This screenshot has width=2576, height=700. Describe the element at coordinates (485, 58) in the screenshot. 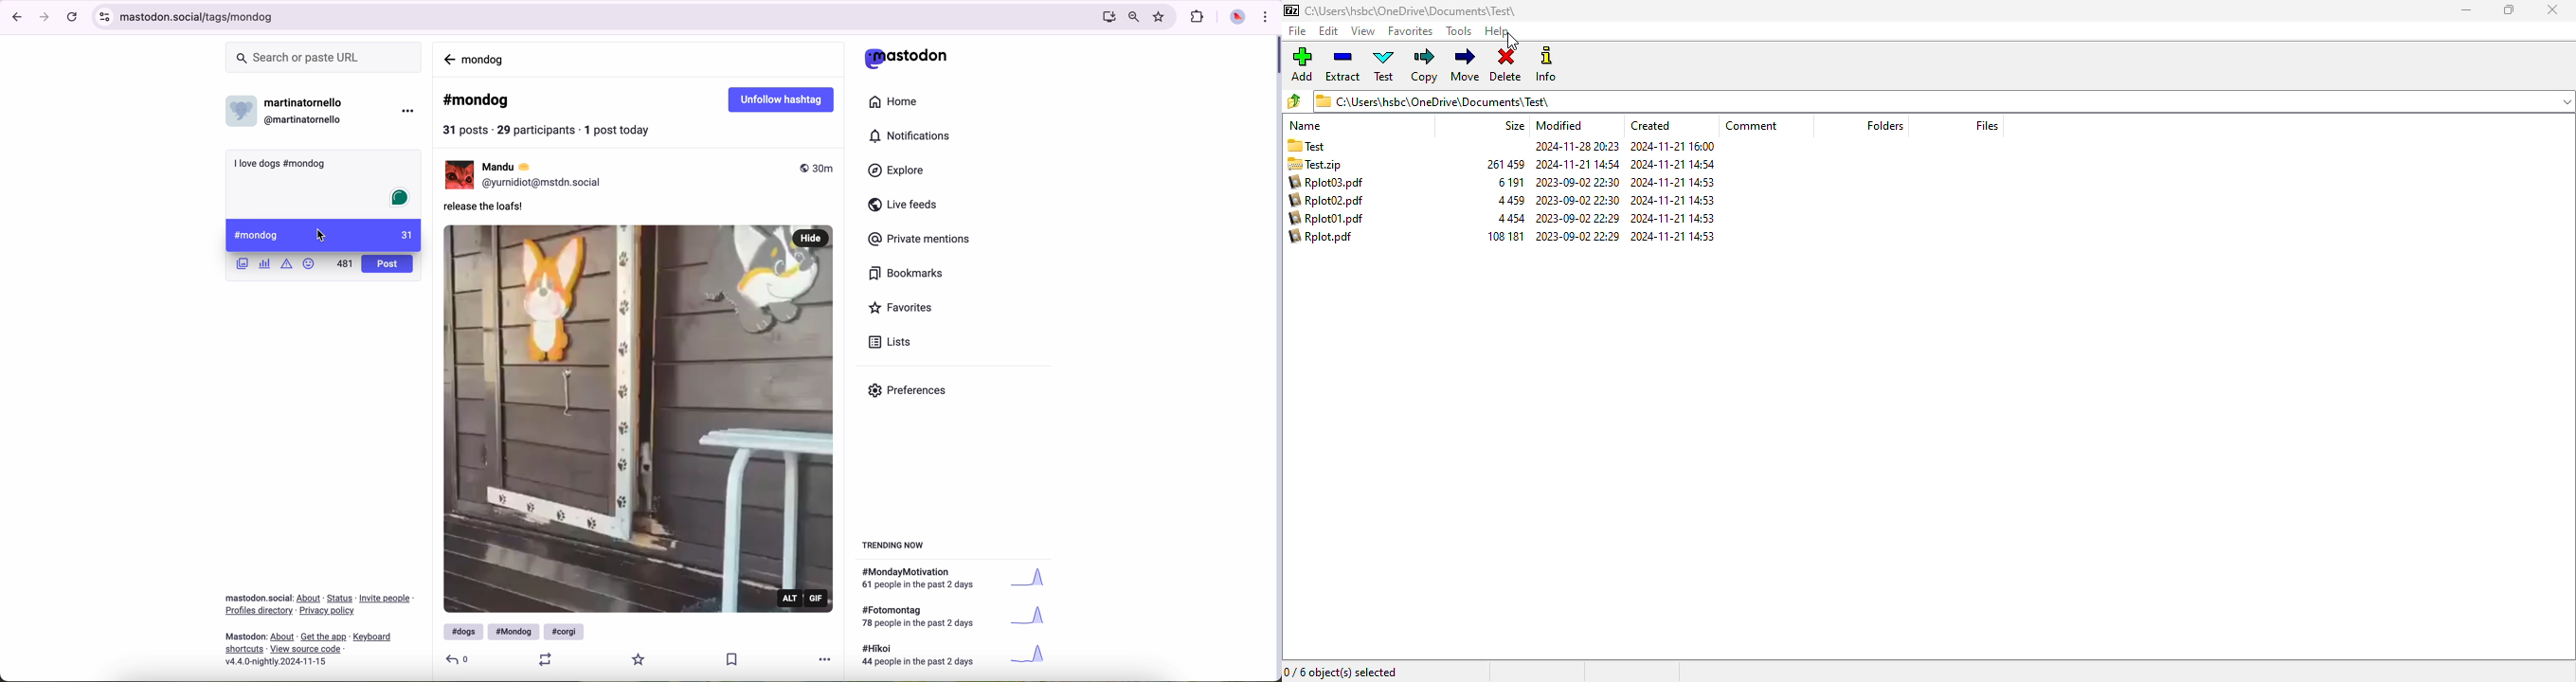

I see `mondog` at that location.